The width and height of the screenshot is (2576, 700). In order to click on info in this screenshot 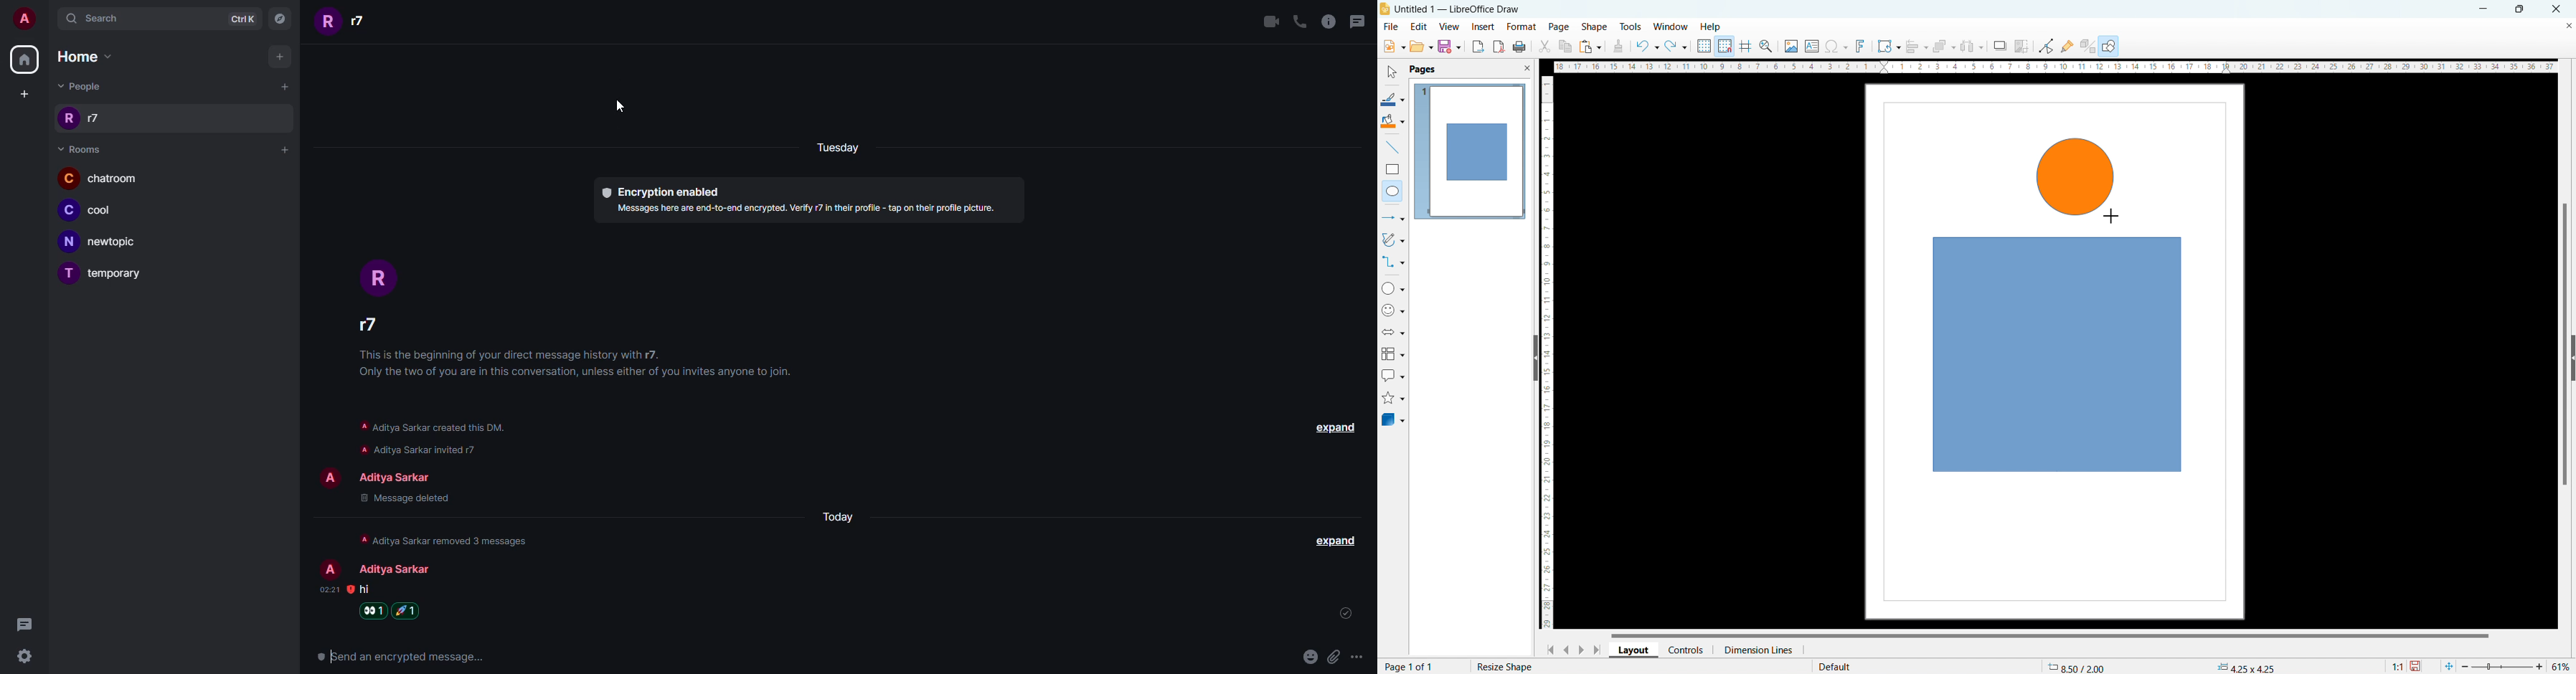, I will do `click(420, 450)`.